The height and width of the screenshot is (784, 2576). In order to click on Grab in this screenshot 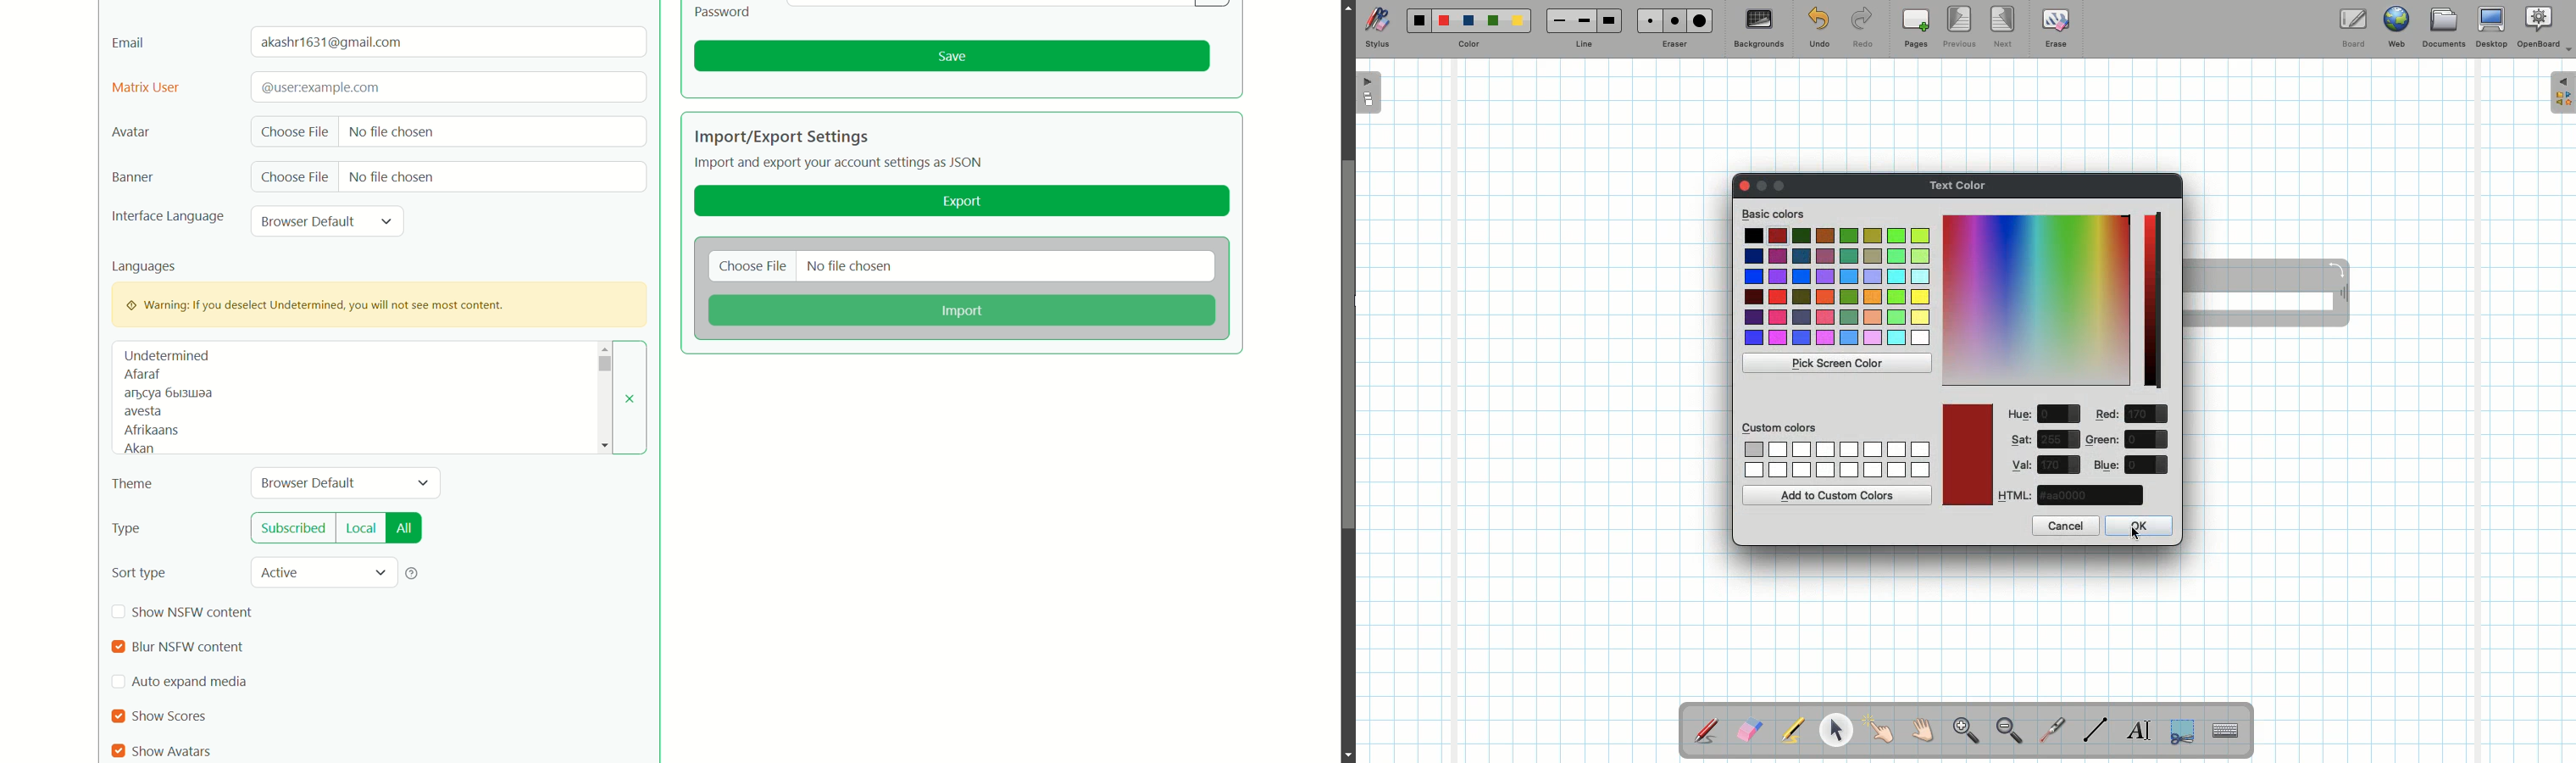, I will do `click(1924, 732)`.